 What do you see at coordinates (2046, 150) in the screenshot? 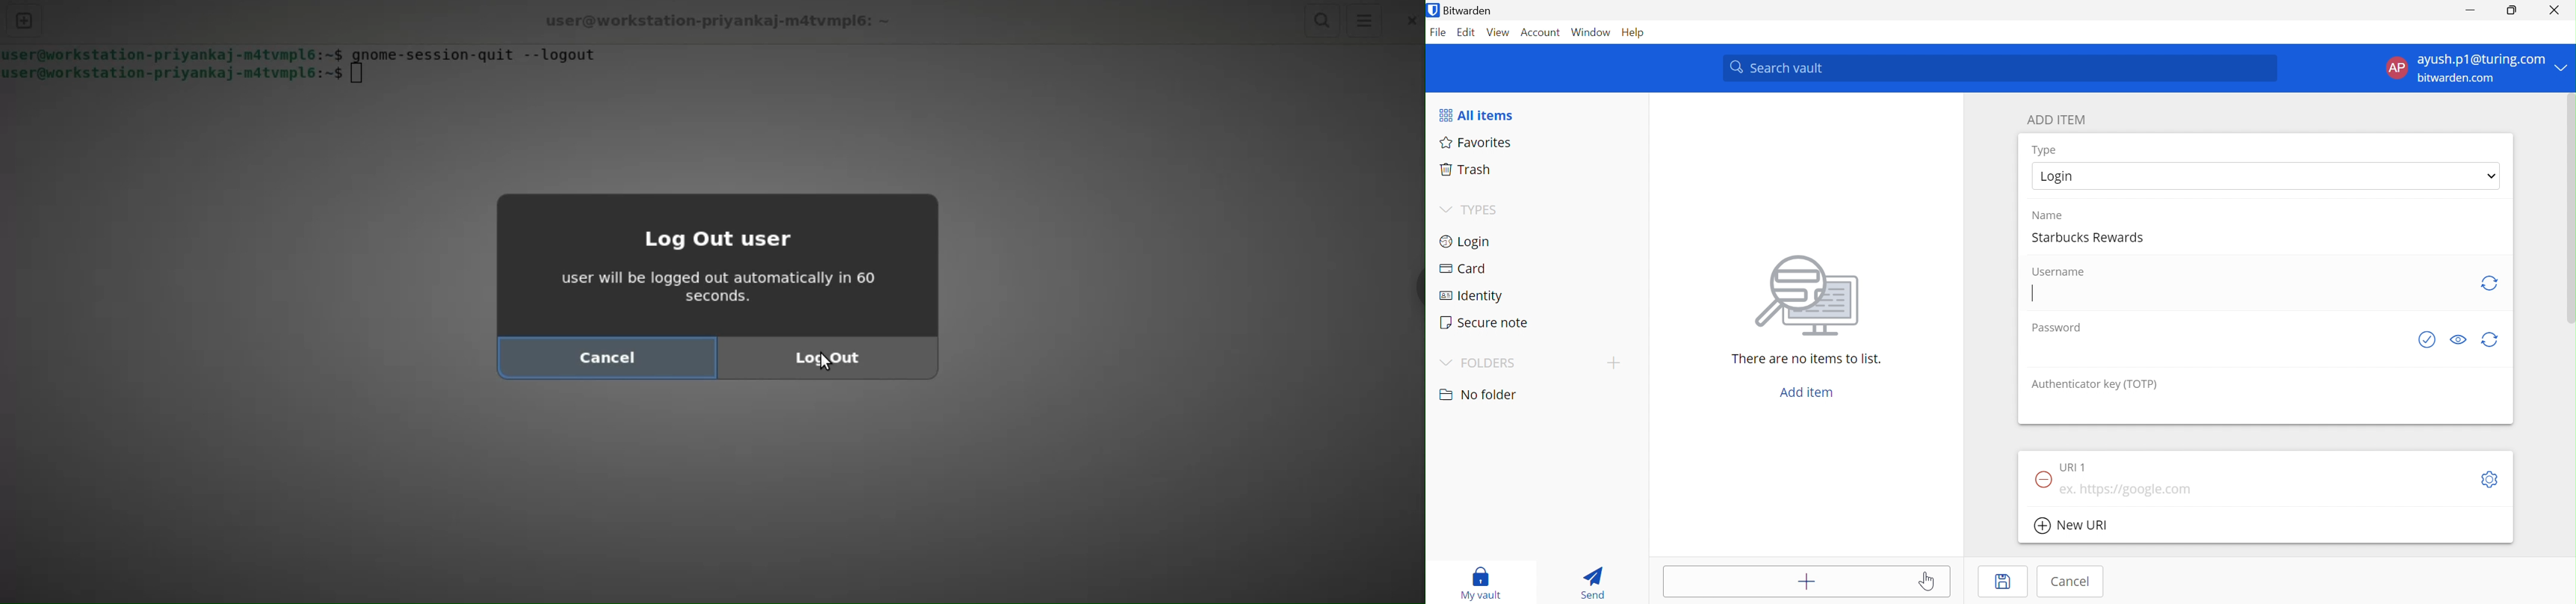
I see `Type` at bounding box center [2046, 150].